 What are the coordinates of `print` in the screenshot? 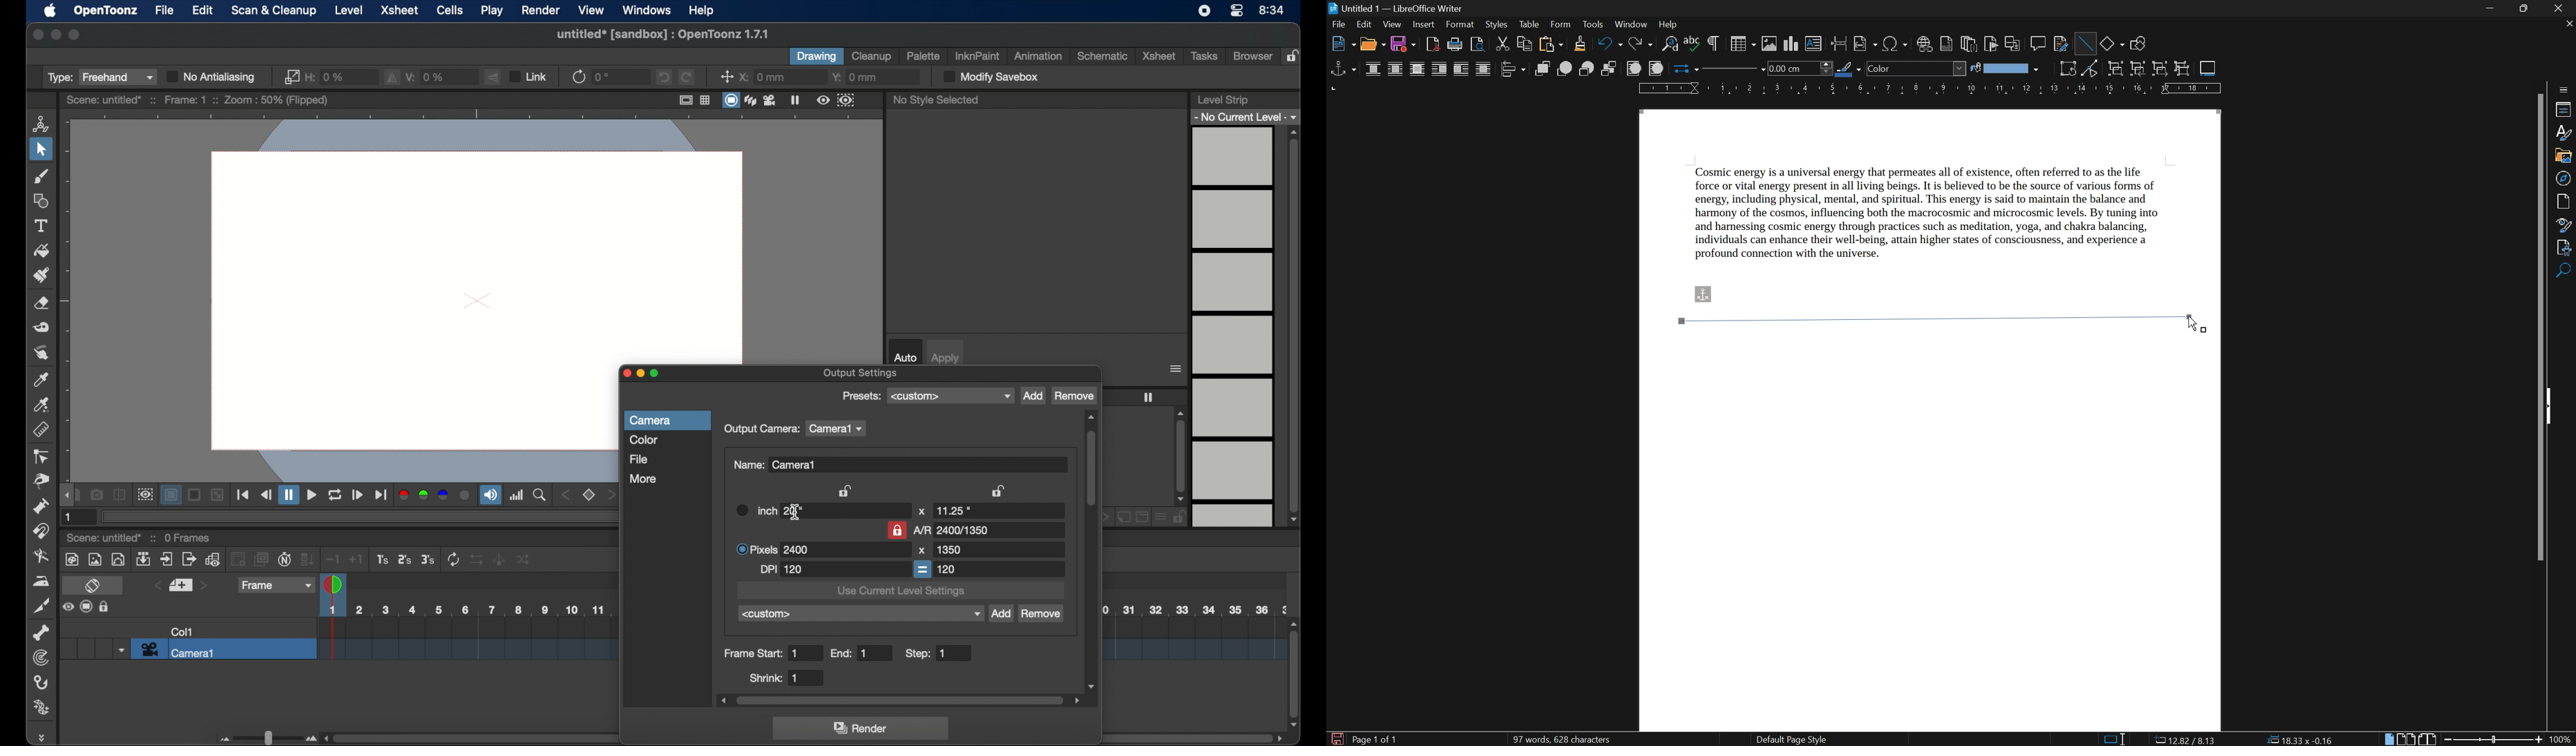 It's located at (1454, 45).